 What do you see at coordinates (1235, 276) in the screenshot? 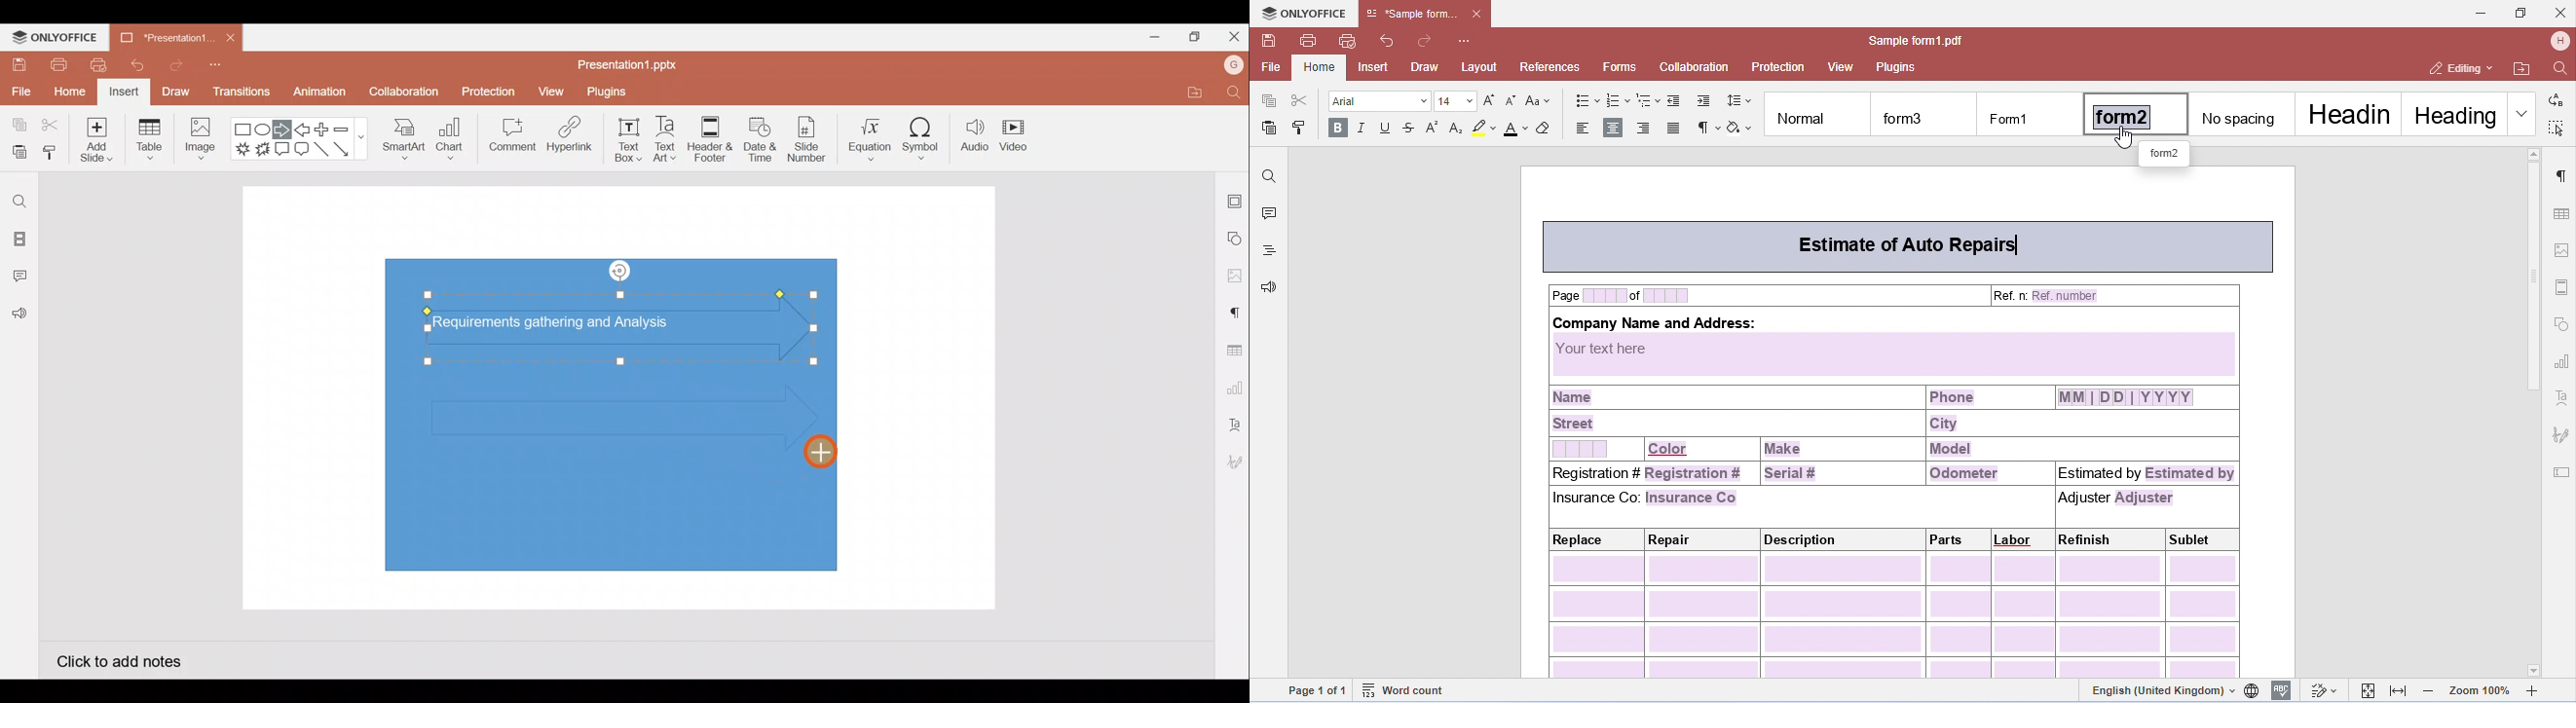
I see `Image settings` at bounding box center [1235, 276].